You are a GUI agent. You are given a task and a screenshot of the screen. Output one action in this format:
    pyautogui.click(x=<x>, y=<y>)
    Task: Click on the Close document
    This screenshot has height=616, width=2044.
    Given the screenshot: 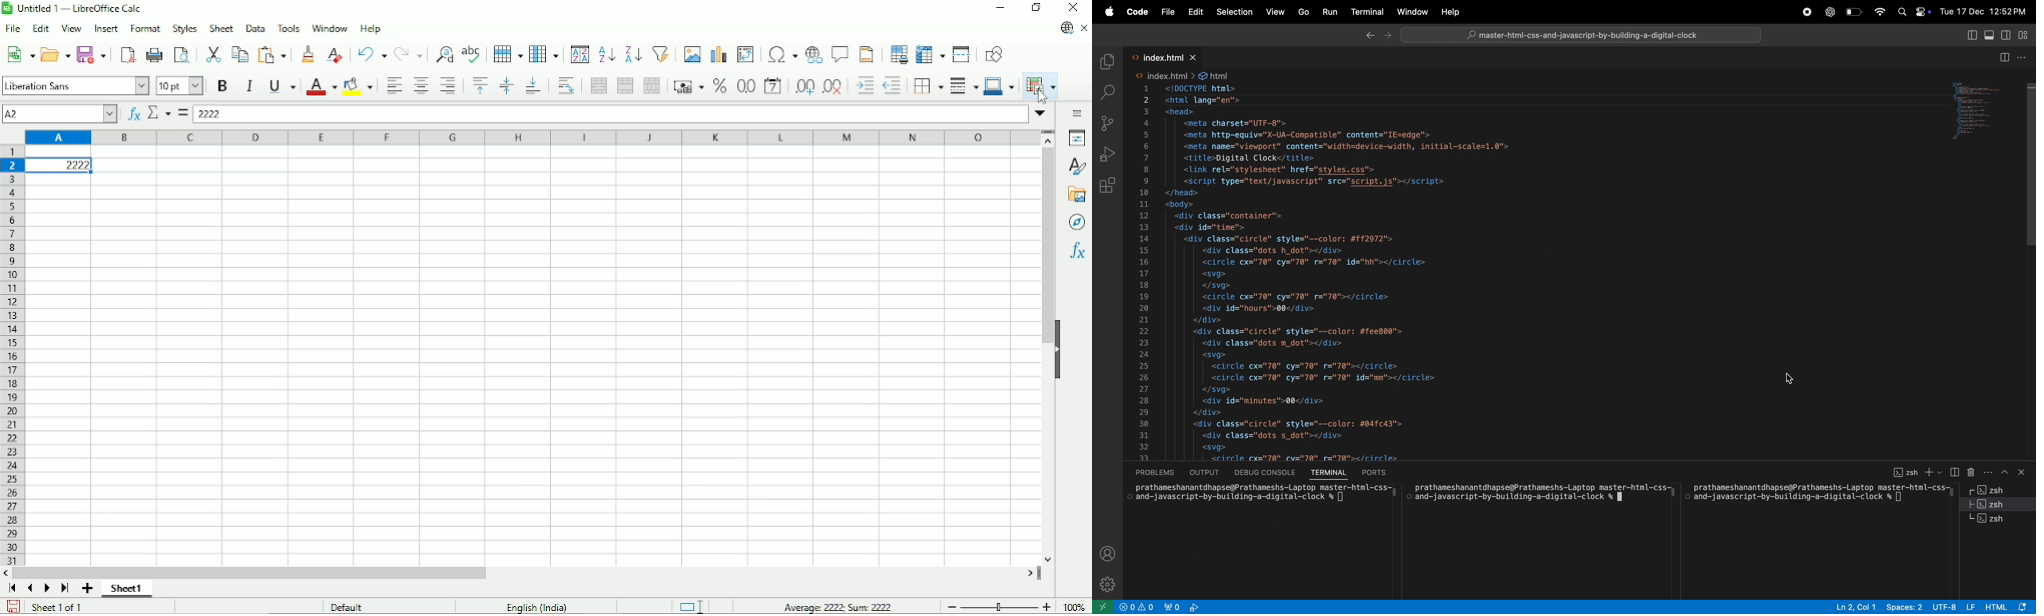 What is the action you would take?
    pyautogui.click(x=1085, y=28)
    